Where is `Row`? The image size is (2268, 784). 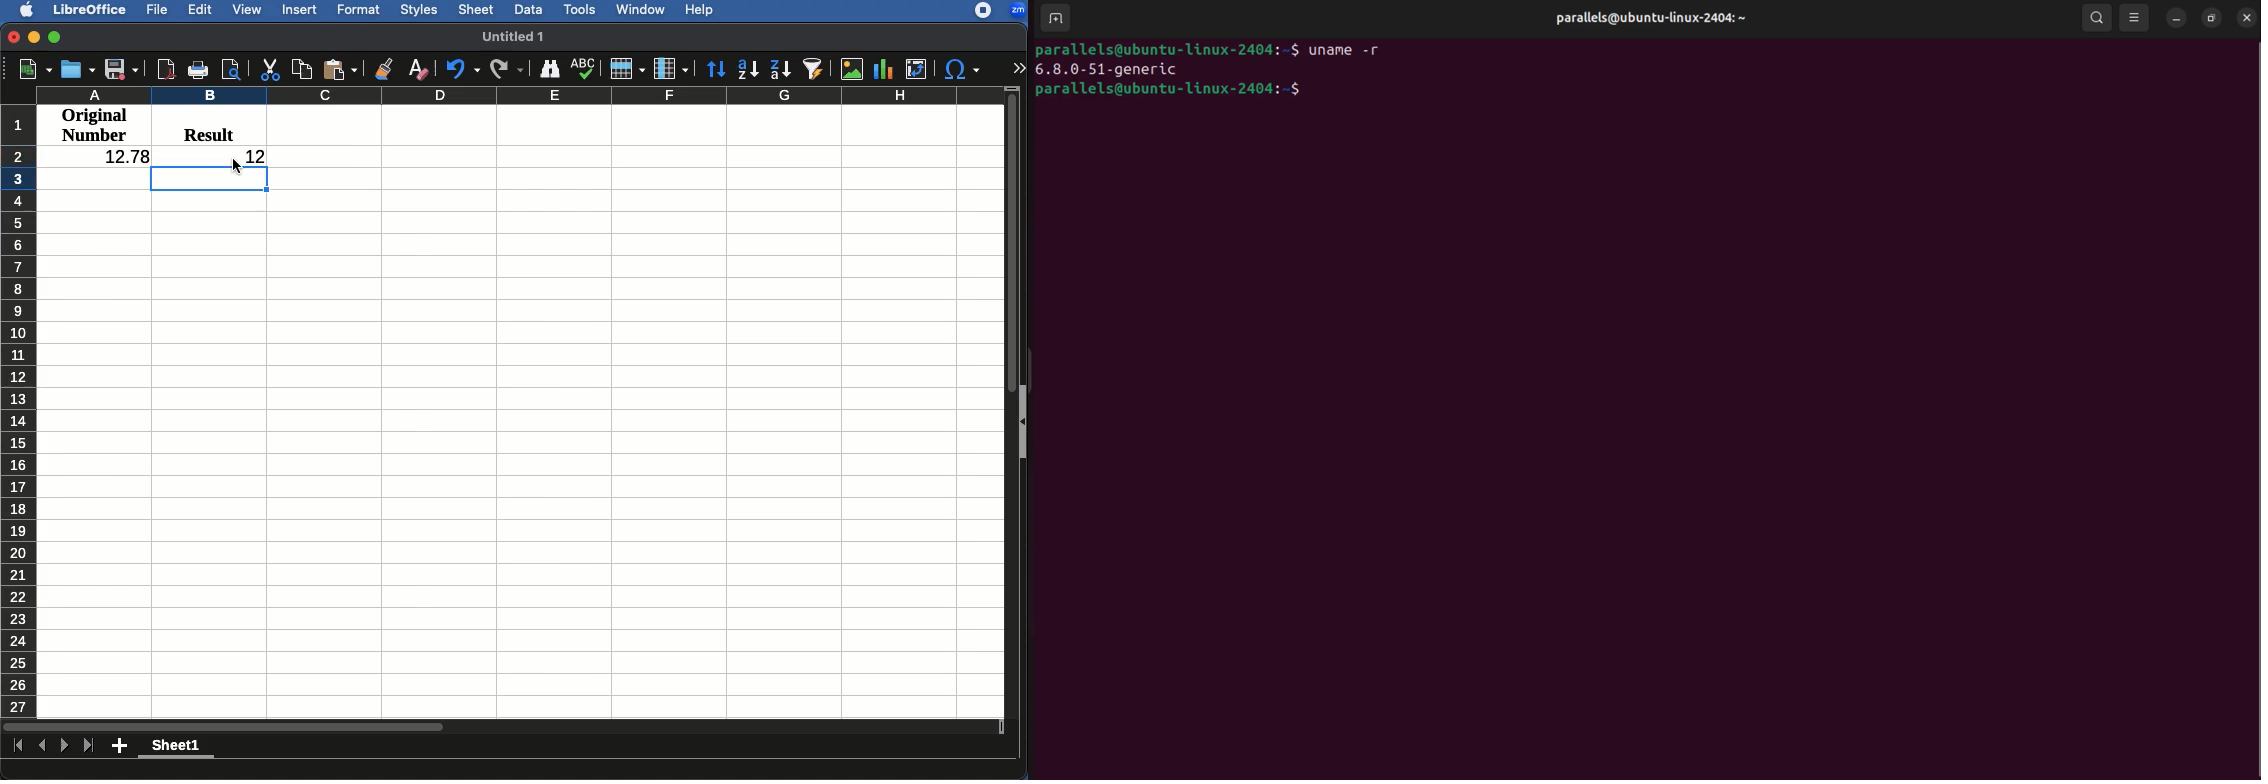
Row is located at coordinates (627, 69).